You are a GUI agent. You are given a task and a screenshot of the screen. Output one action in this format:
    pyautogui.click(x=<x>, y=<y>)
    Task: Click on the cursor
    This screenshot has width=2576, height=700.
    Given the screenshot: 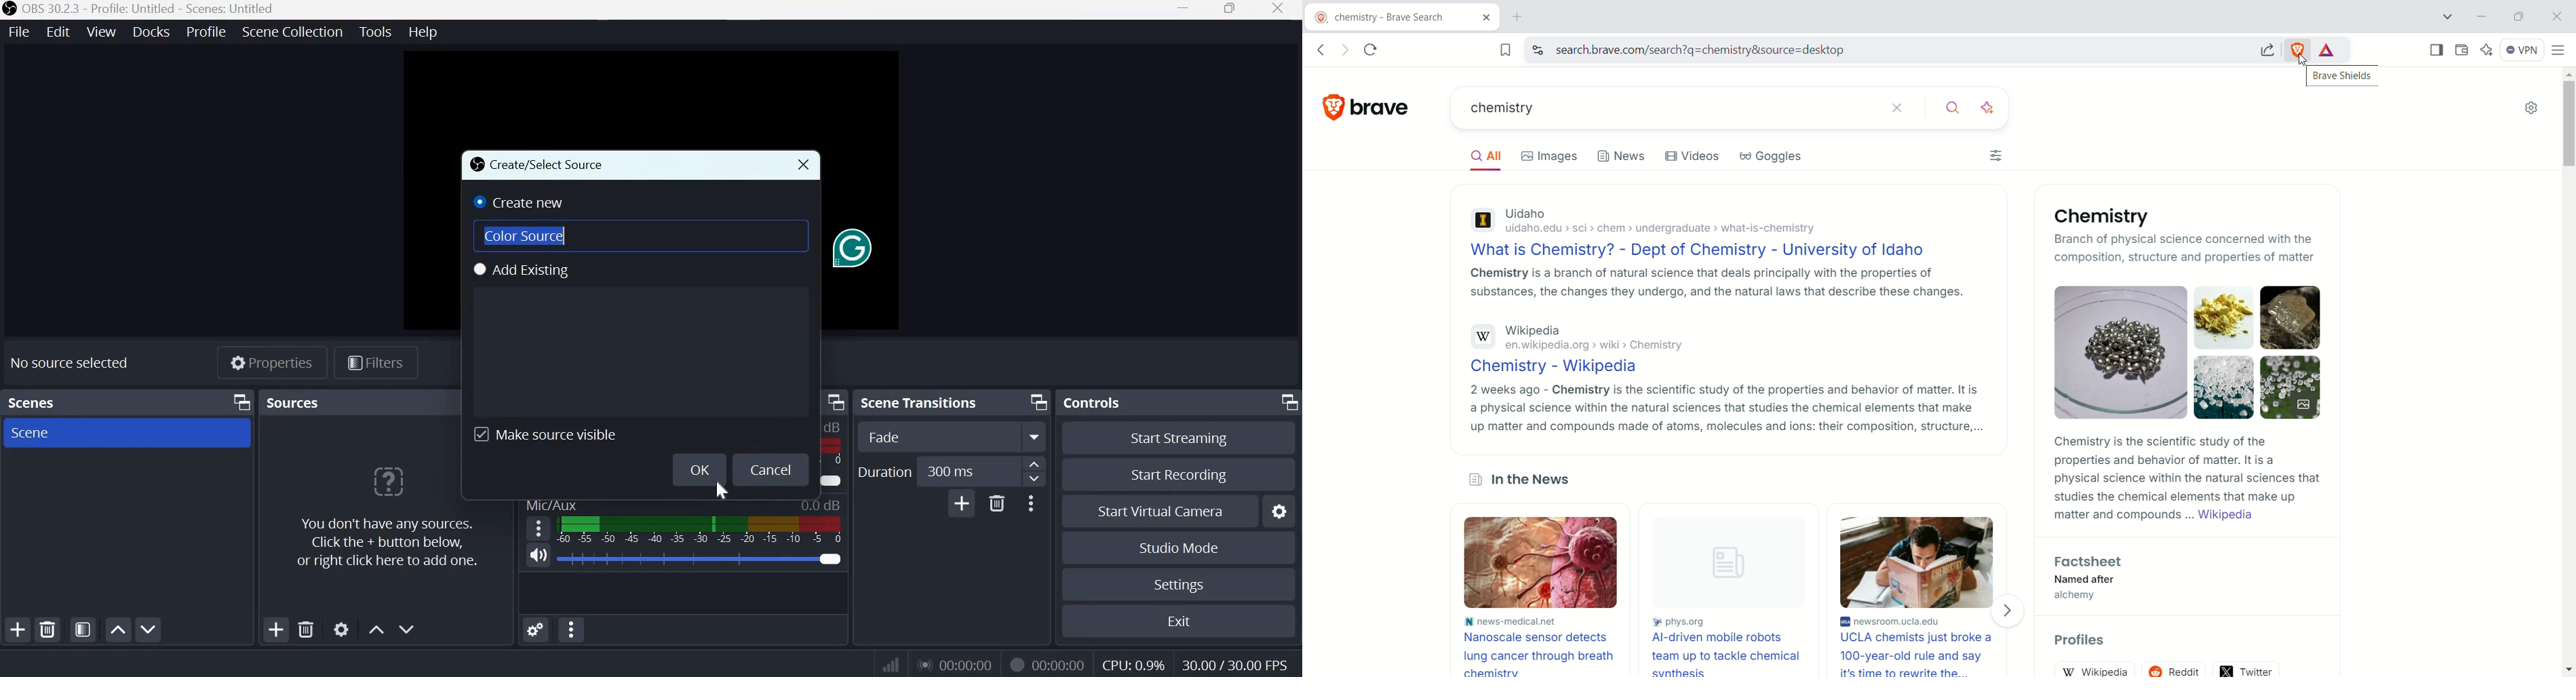 What is the action you would take?
    pyautogui.click(x=724, y=492)
    